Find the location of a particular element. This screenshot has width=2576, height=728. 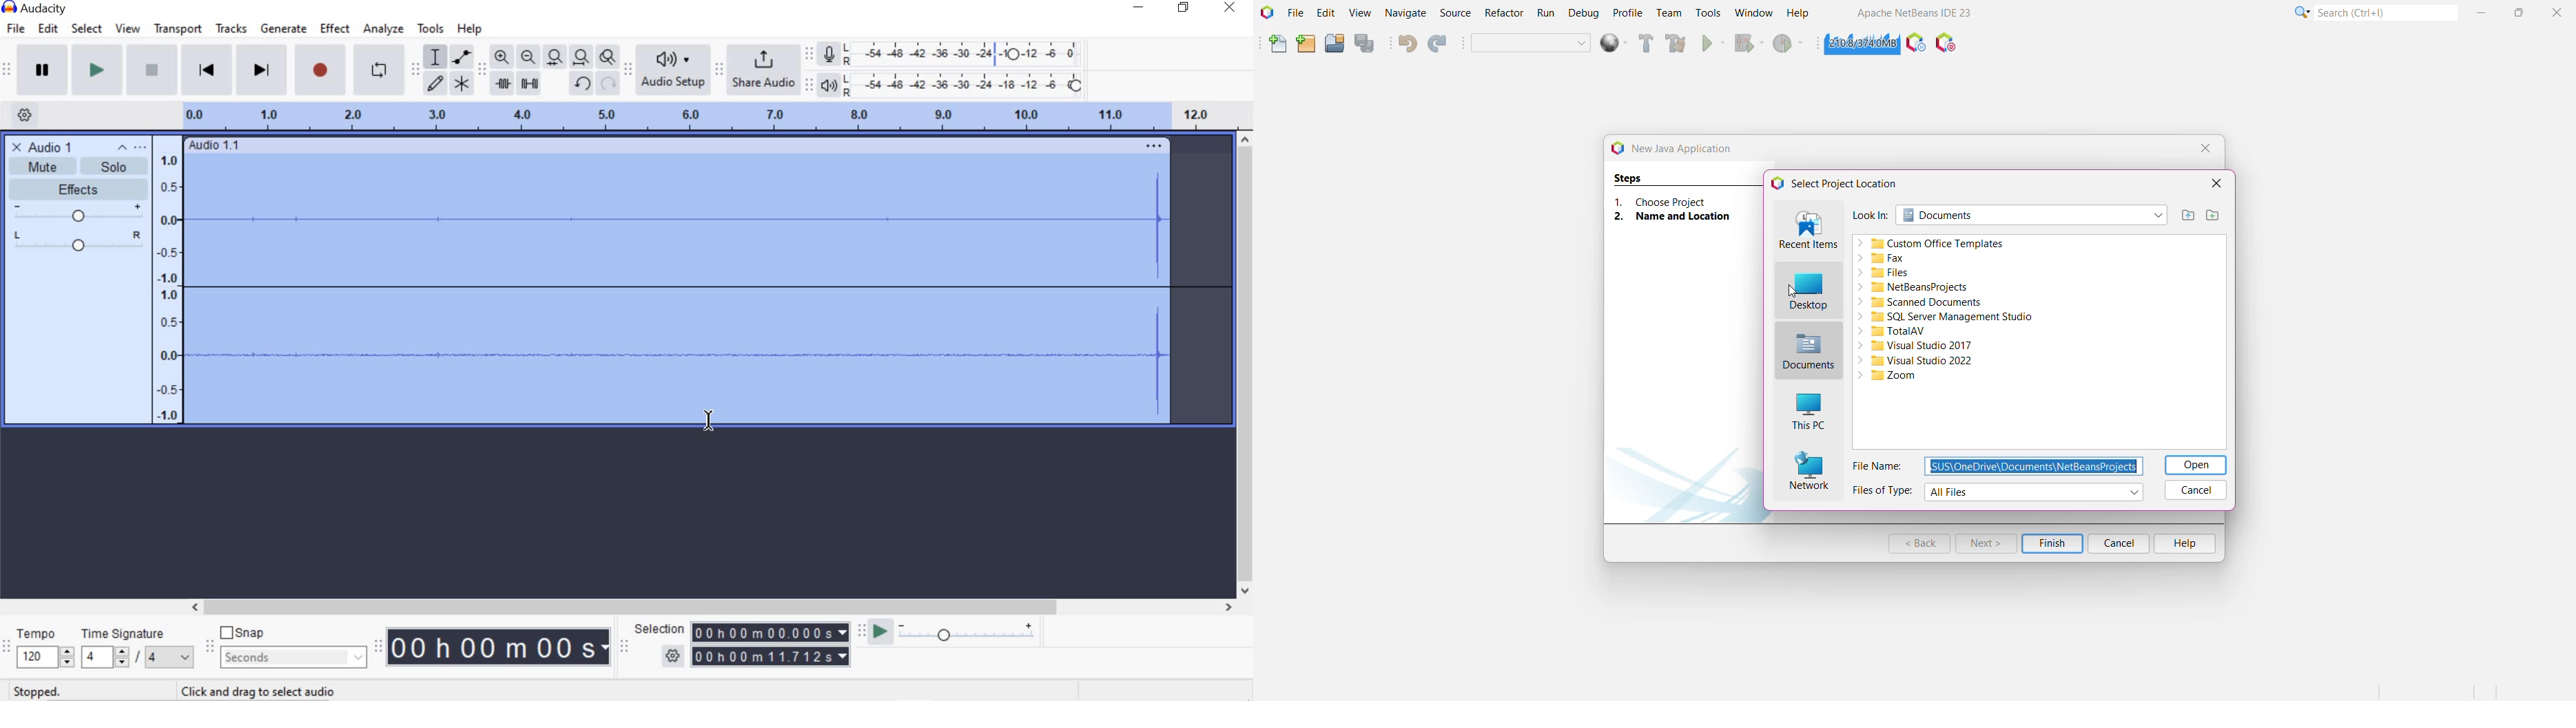

Tools is located at coordinates (1708, 14).